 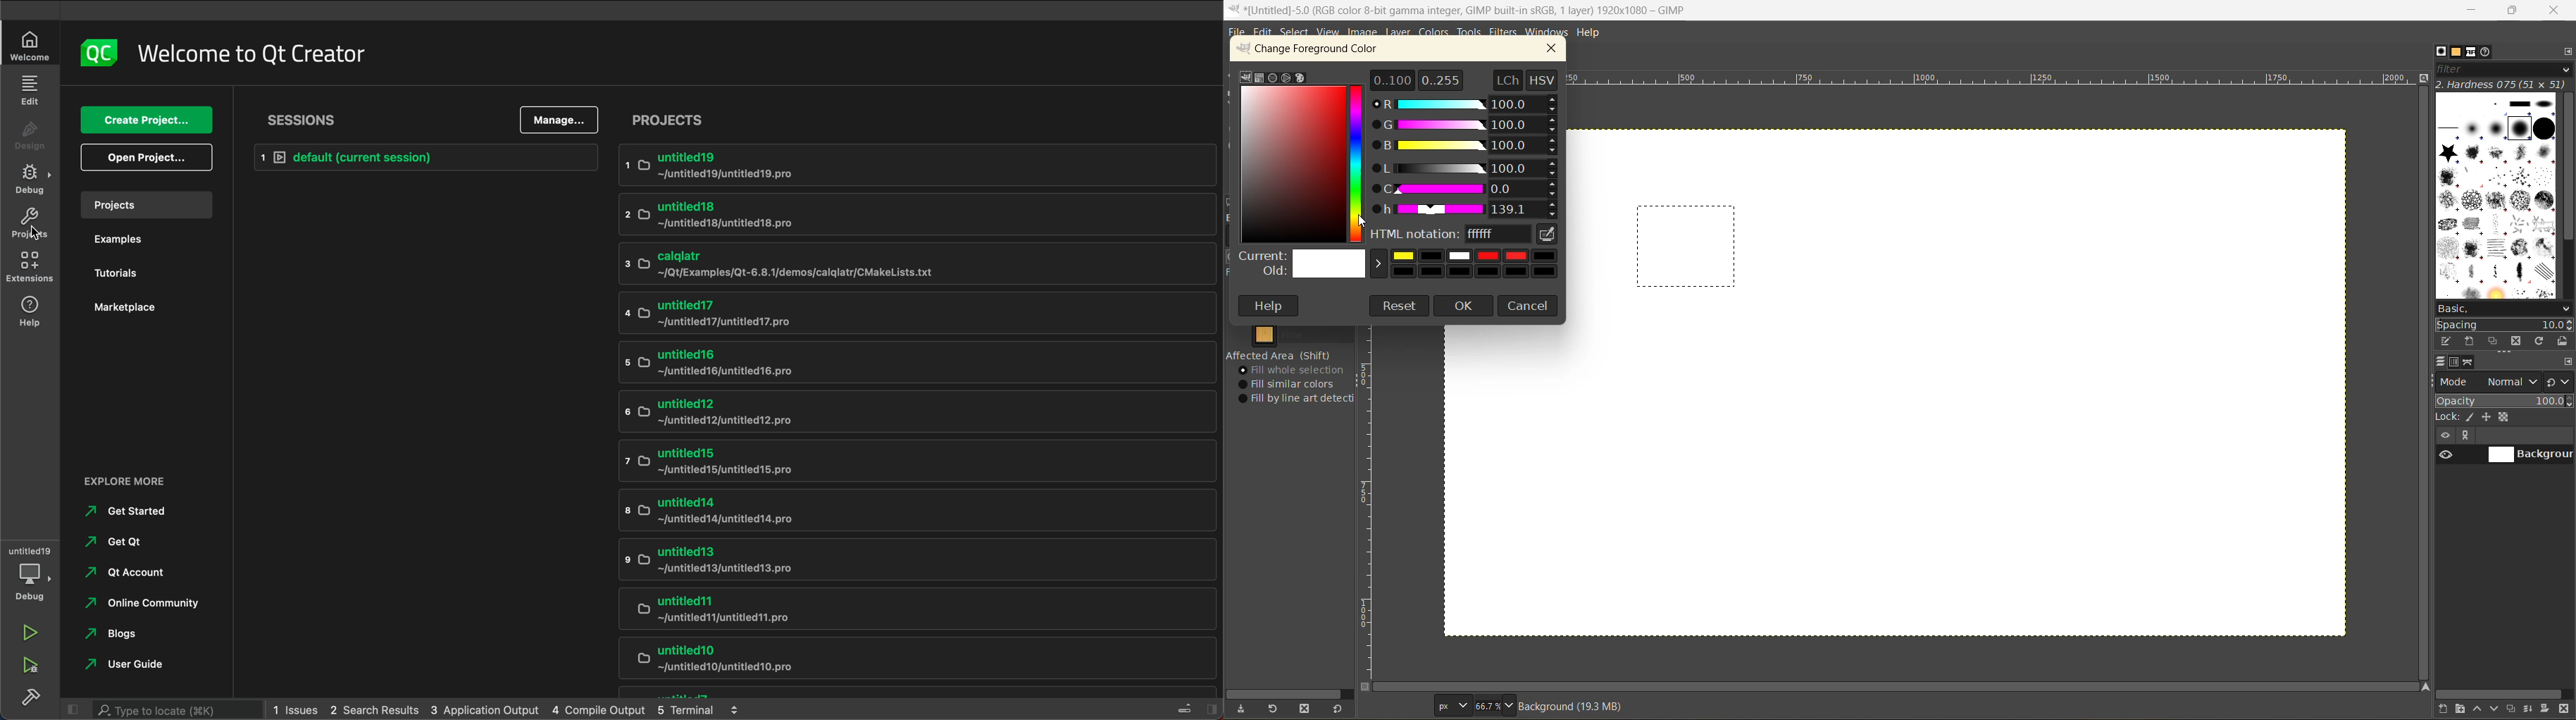 What do you see at coordinates (2448, 342) in the screenshot?
I see `edit this brush` at bounding box center [2448, 342].